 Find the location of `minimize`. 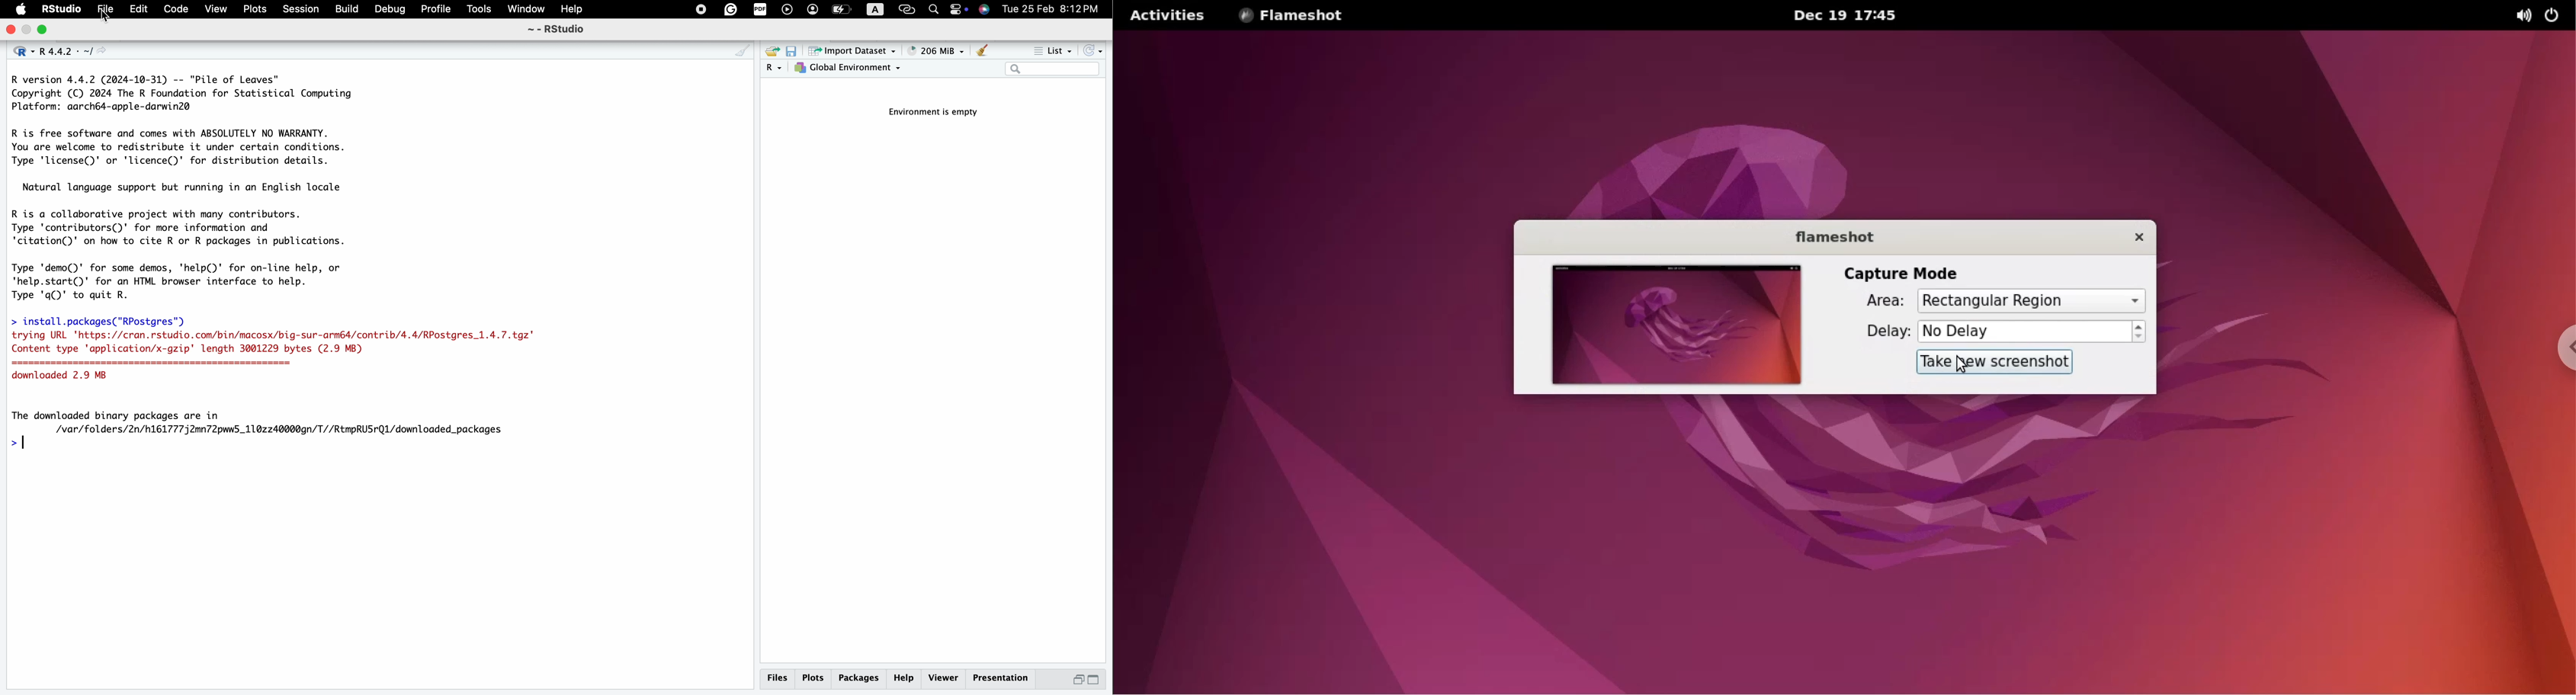

minimize is located at coordinates (29, 30).